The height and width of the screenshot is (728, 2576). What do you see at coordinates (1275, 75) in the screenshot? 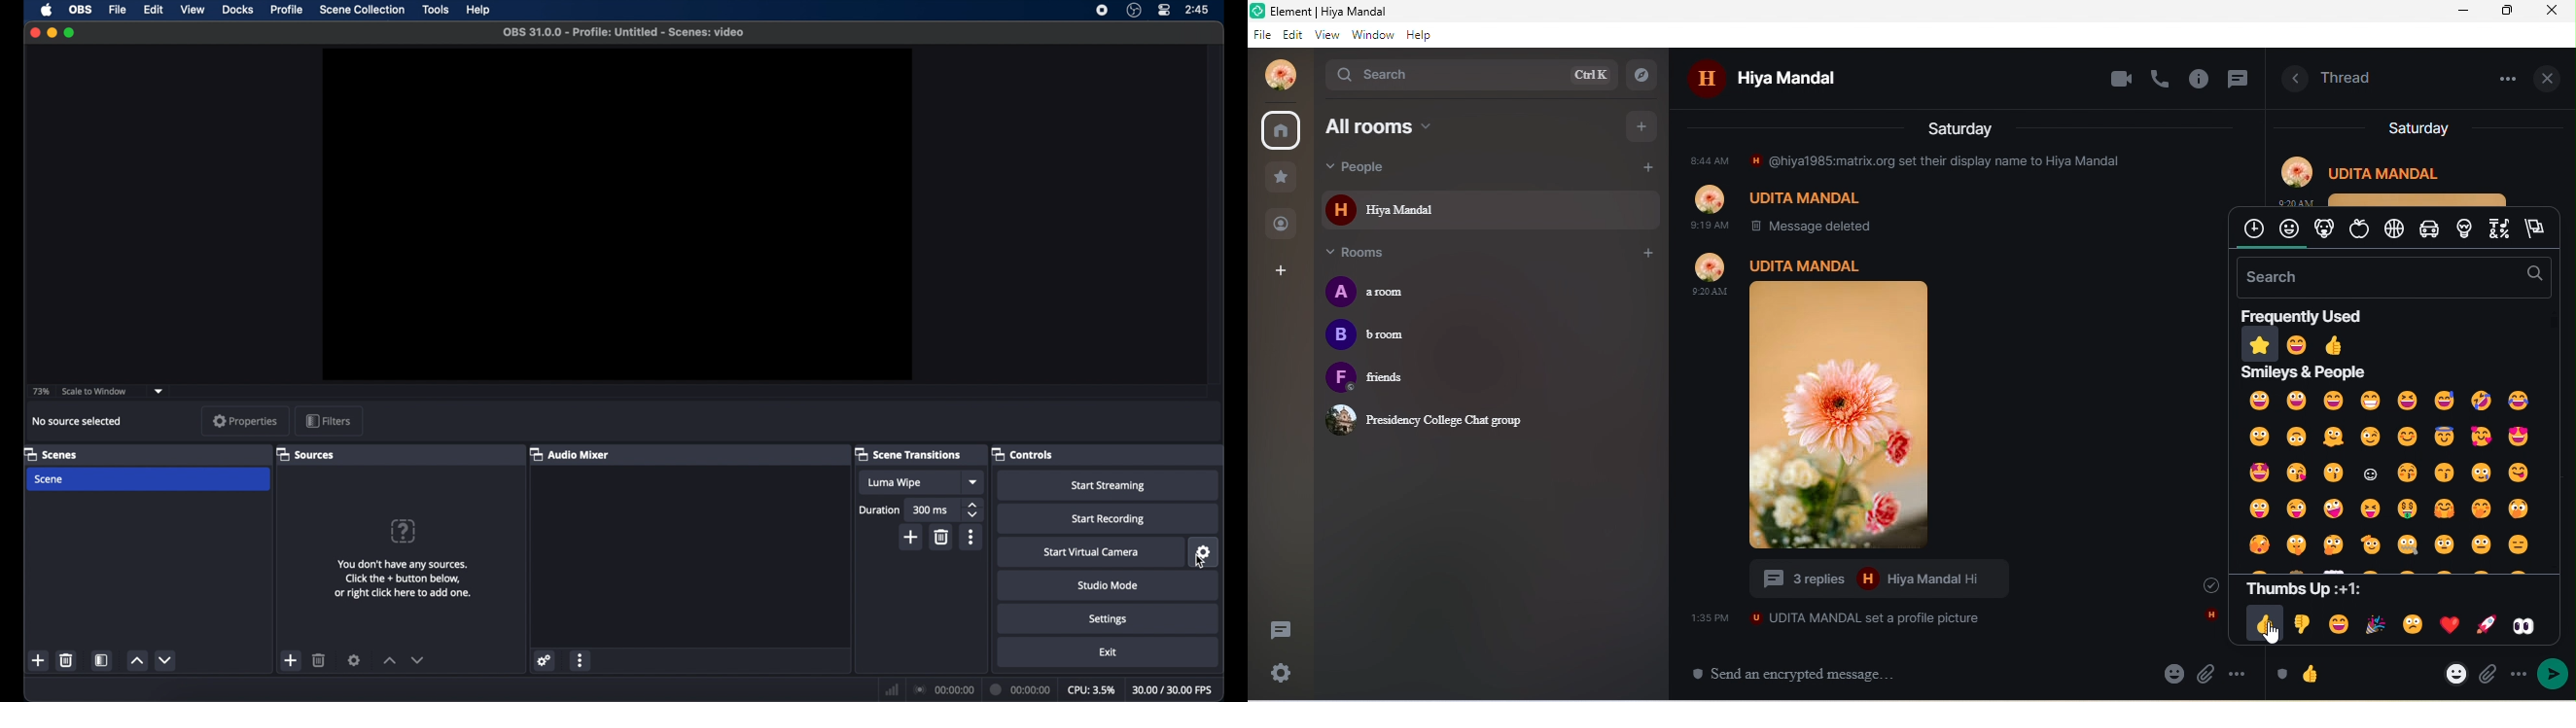
I see `profile photo` at bounding box center [1275, 75].